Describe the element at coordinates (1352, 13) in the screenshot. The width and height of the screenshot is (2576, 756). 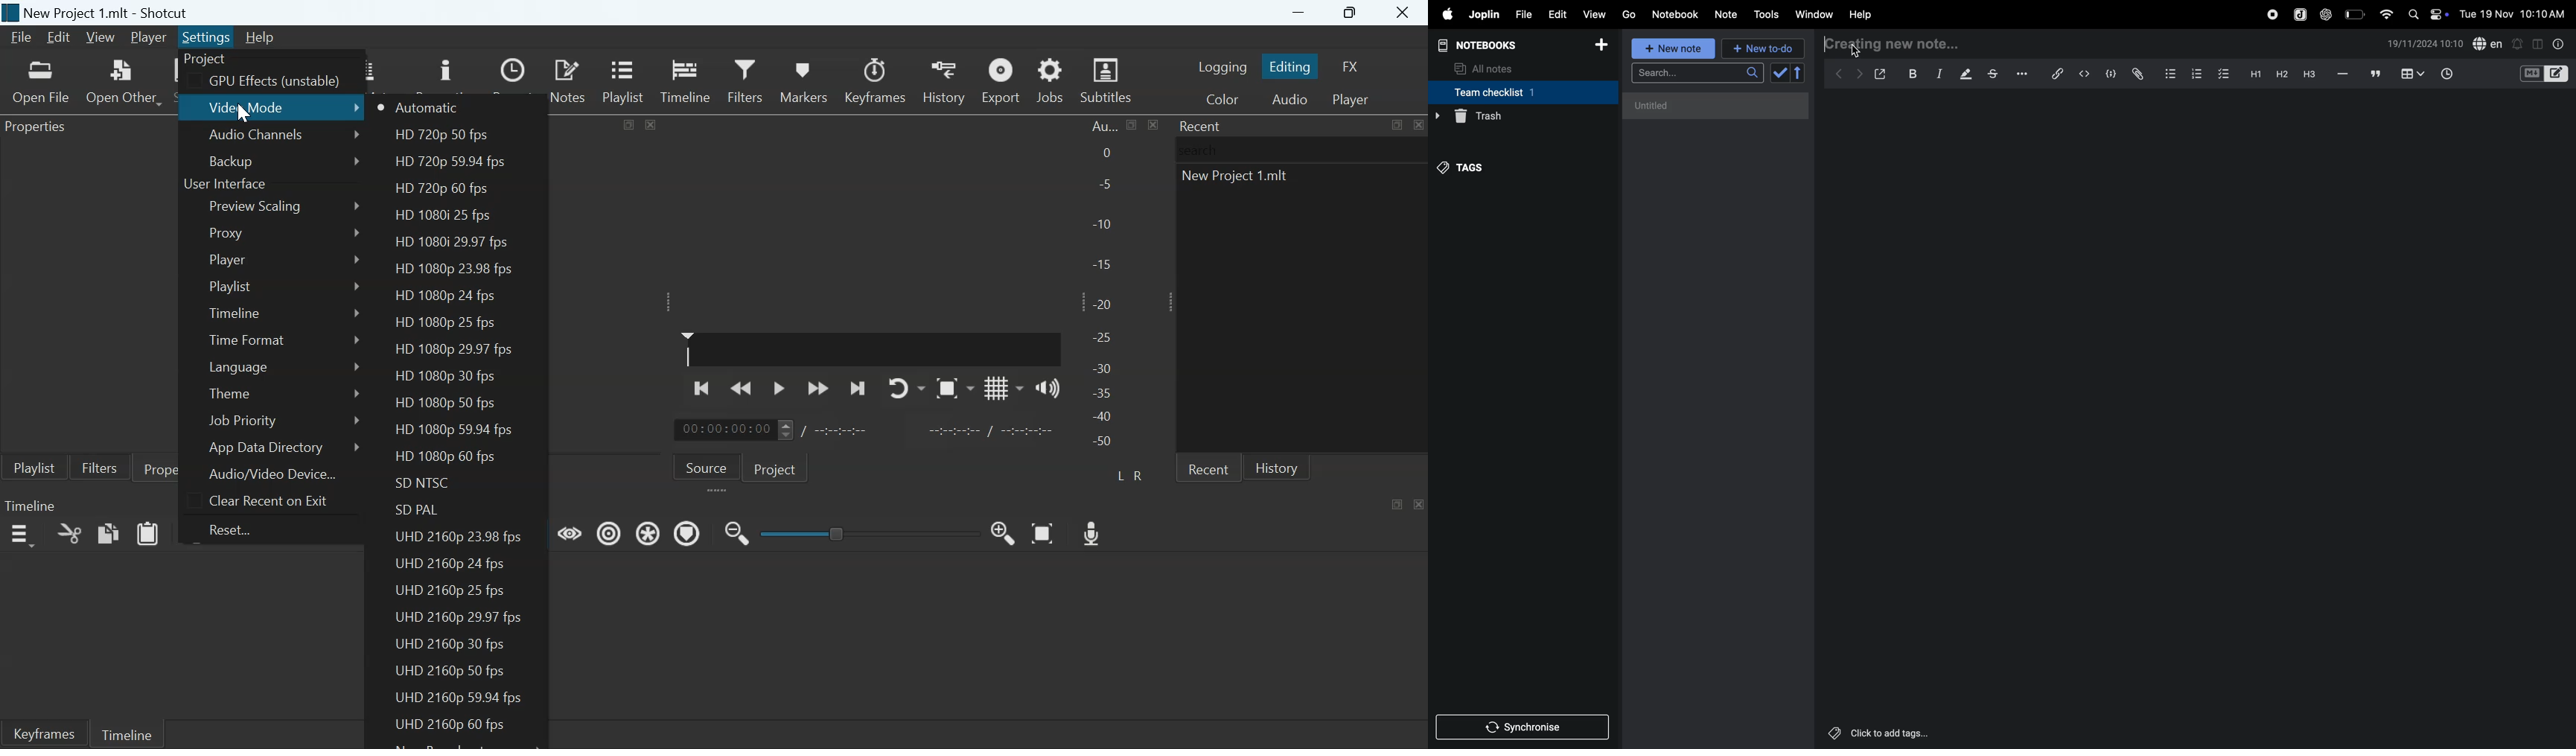
I see `Maximize` at that location.